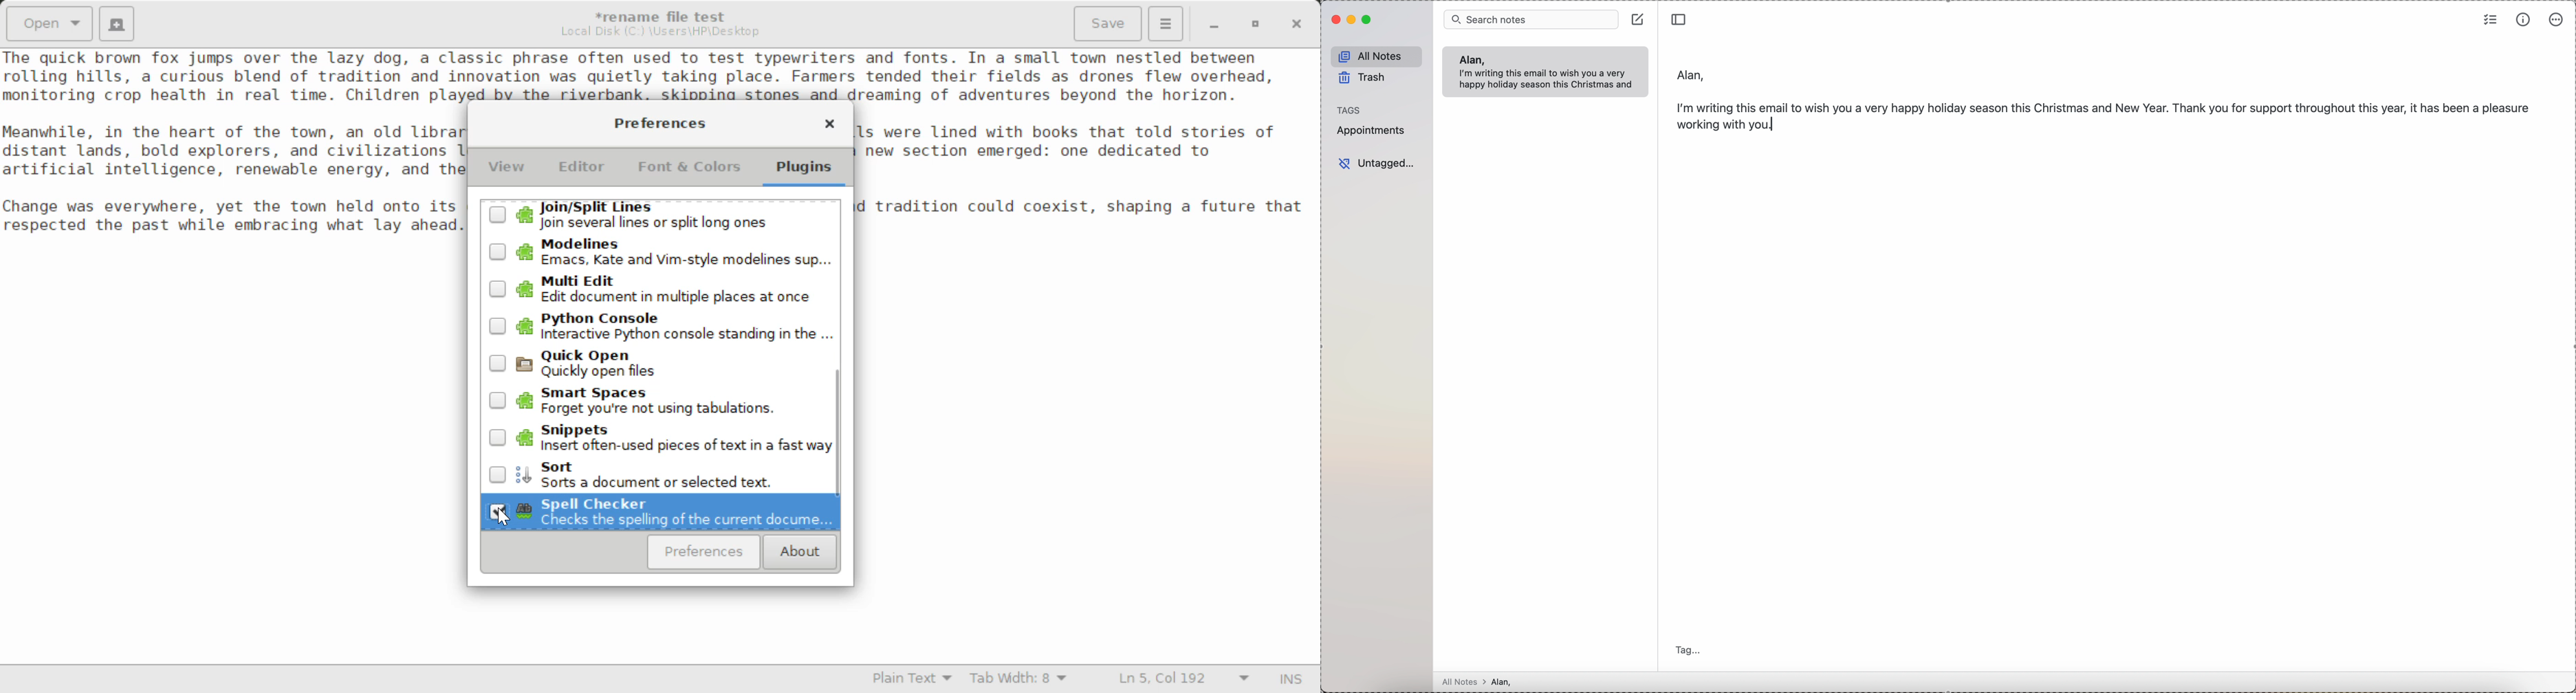 Image resolution: width=2576 pixels, height=700 pixels. What do you see at coordinates (1291, 681) in the screenshot?
I see `Input Mode` at bounding box center [1291, 681].